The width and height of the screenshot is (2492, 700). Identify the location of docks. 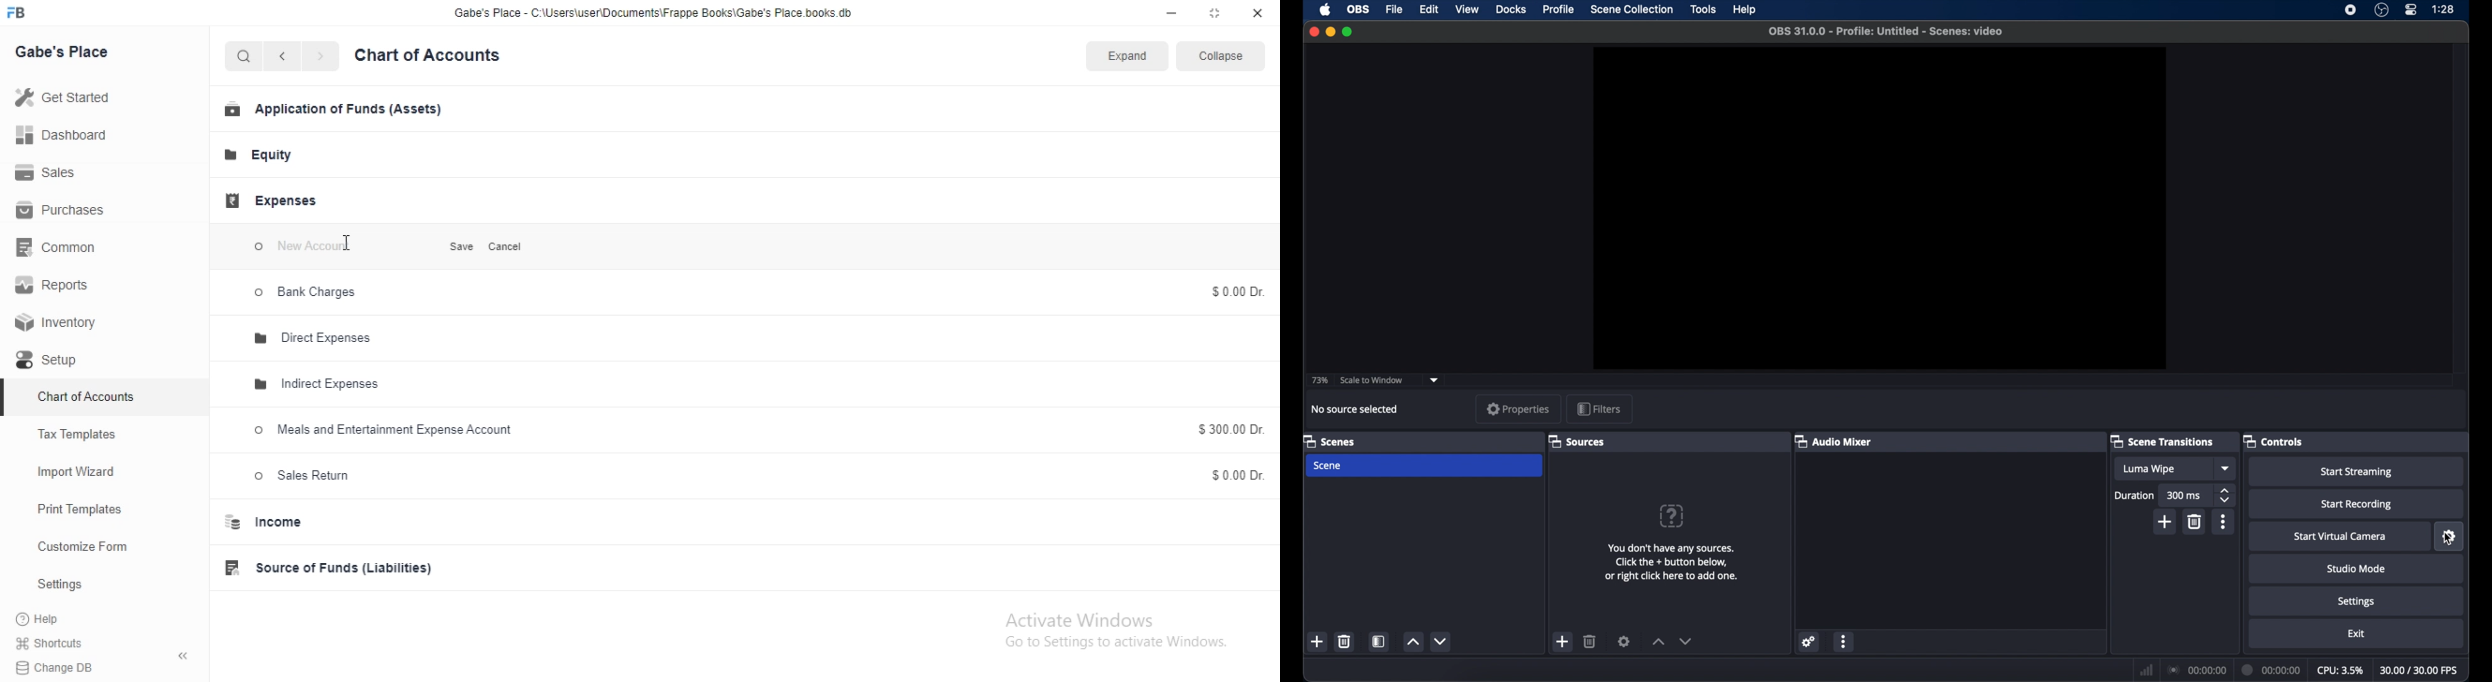
(1511, 10).